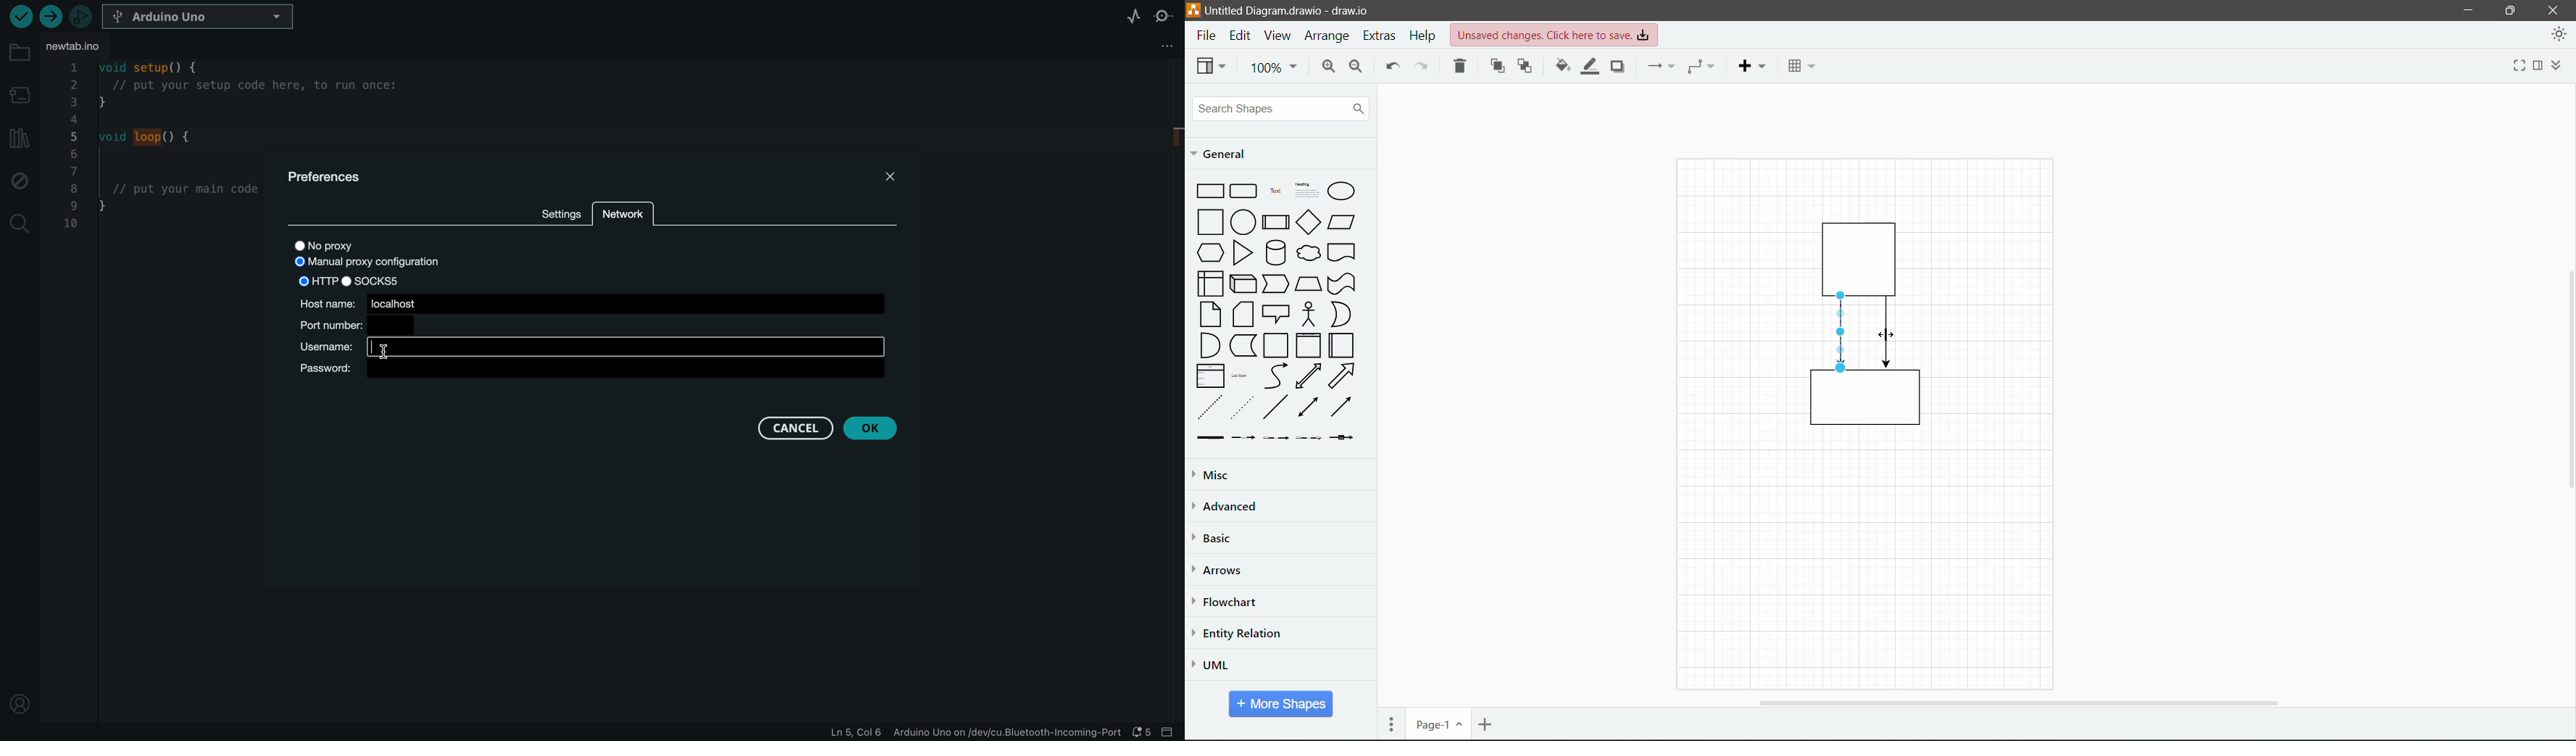 The image size is (2576, 756). Describe the element at coordinates (1193, 9) in the screenshot. I see `draw.io logo` at that location.